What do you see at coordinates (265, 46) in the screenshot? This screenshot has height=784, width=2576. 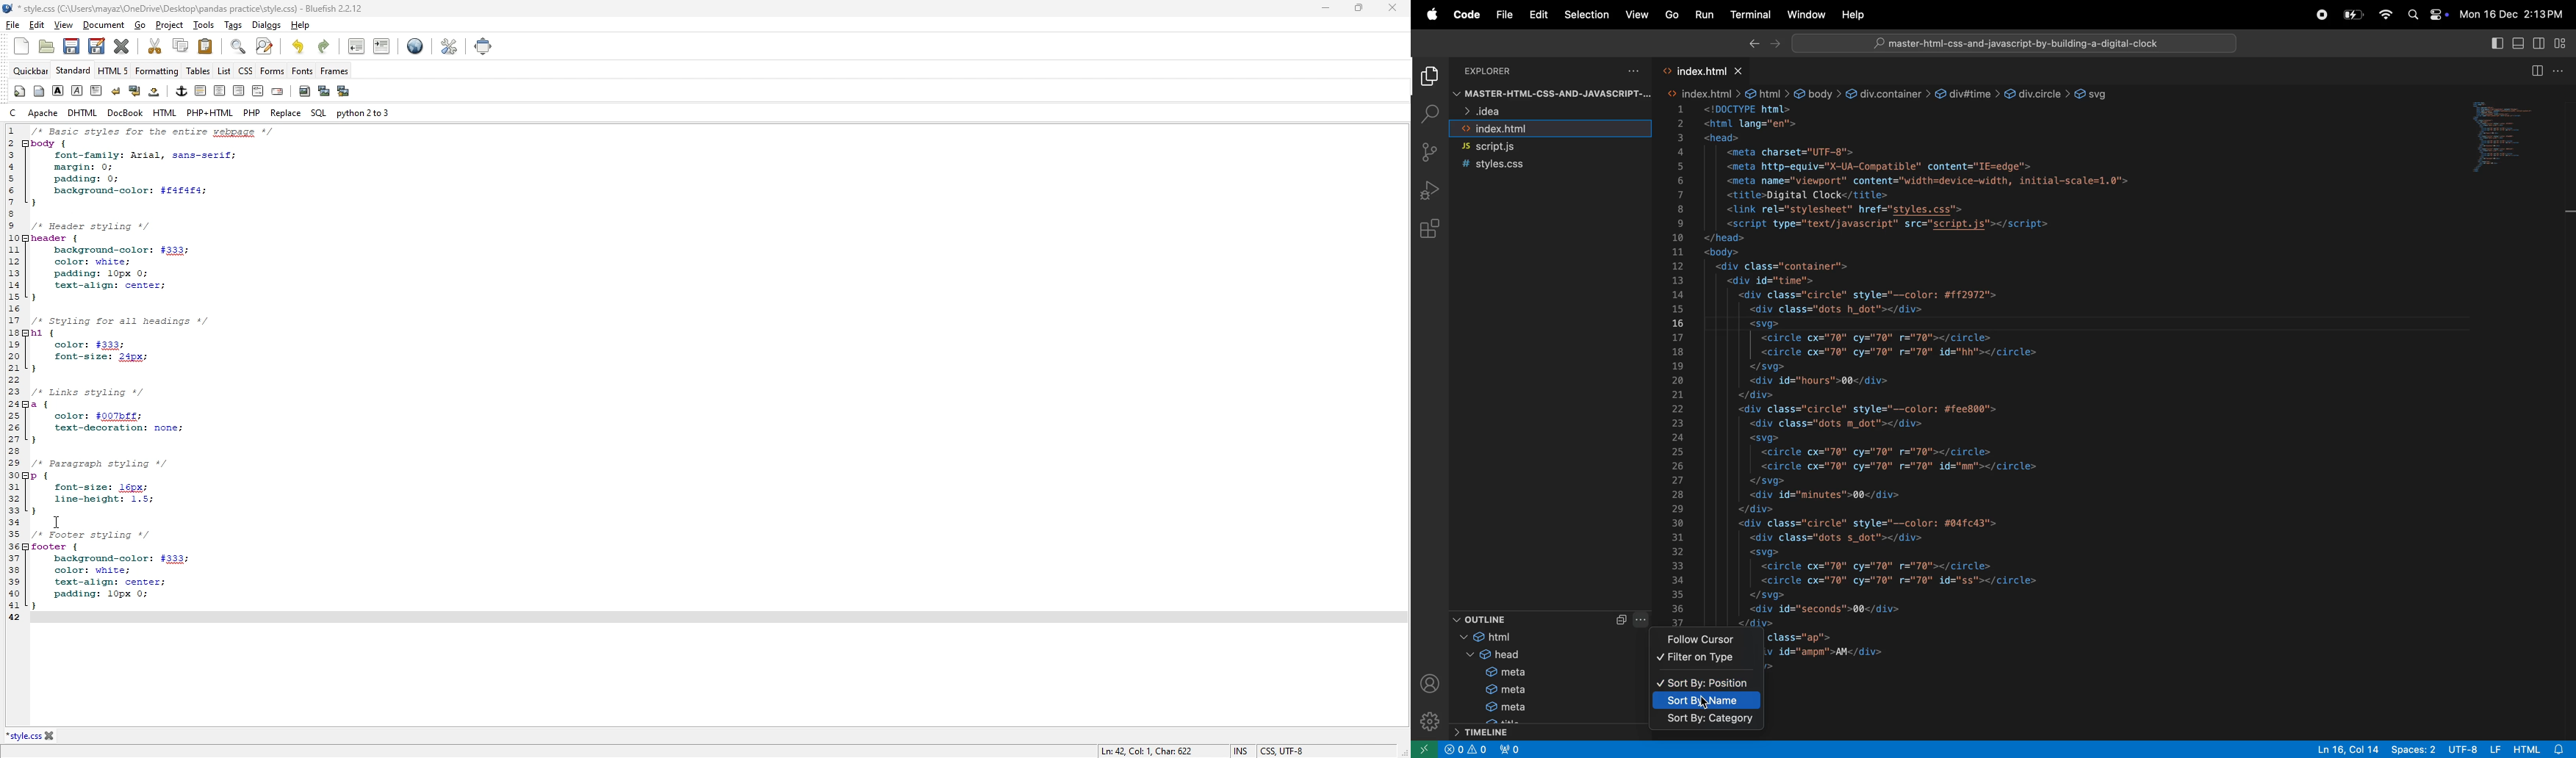 I see `advanced find and replace` at bounding box center [265, 46].